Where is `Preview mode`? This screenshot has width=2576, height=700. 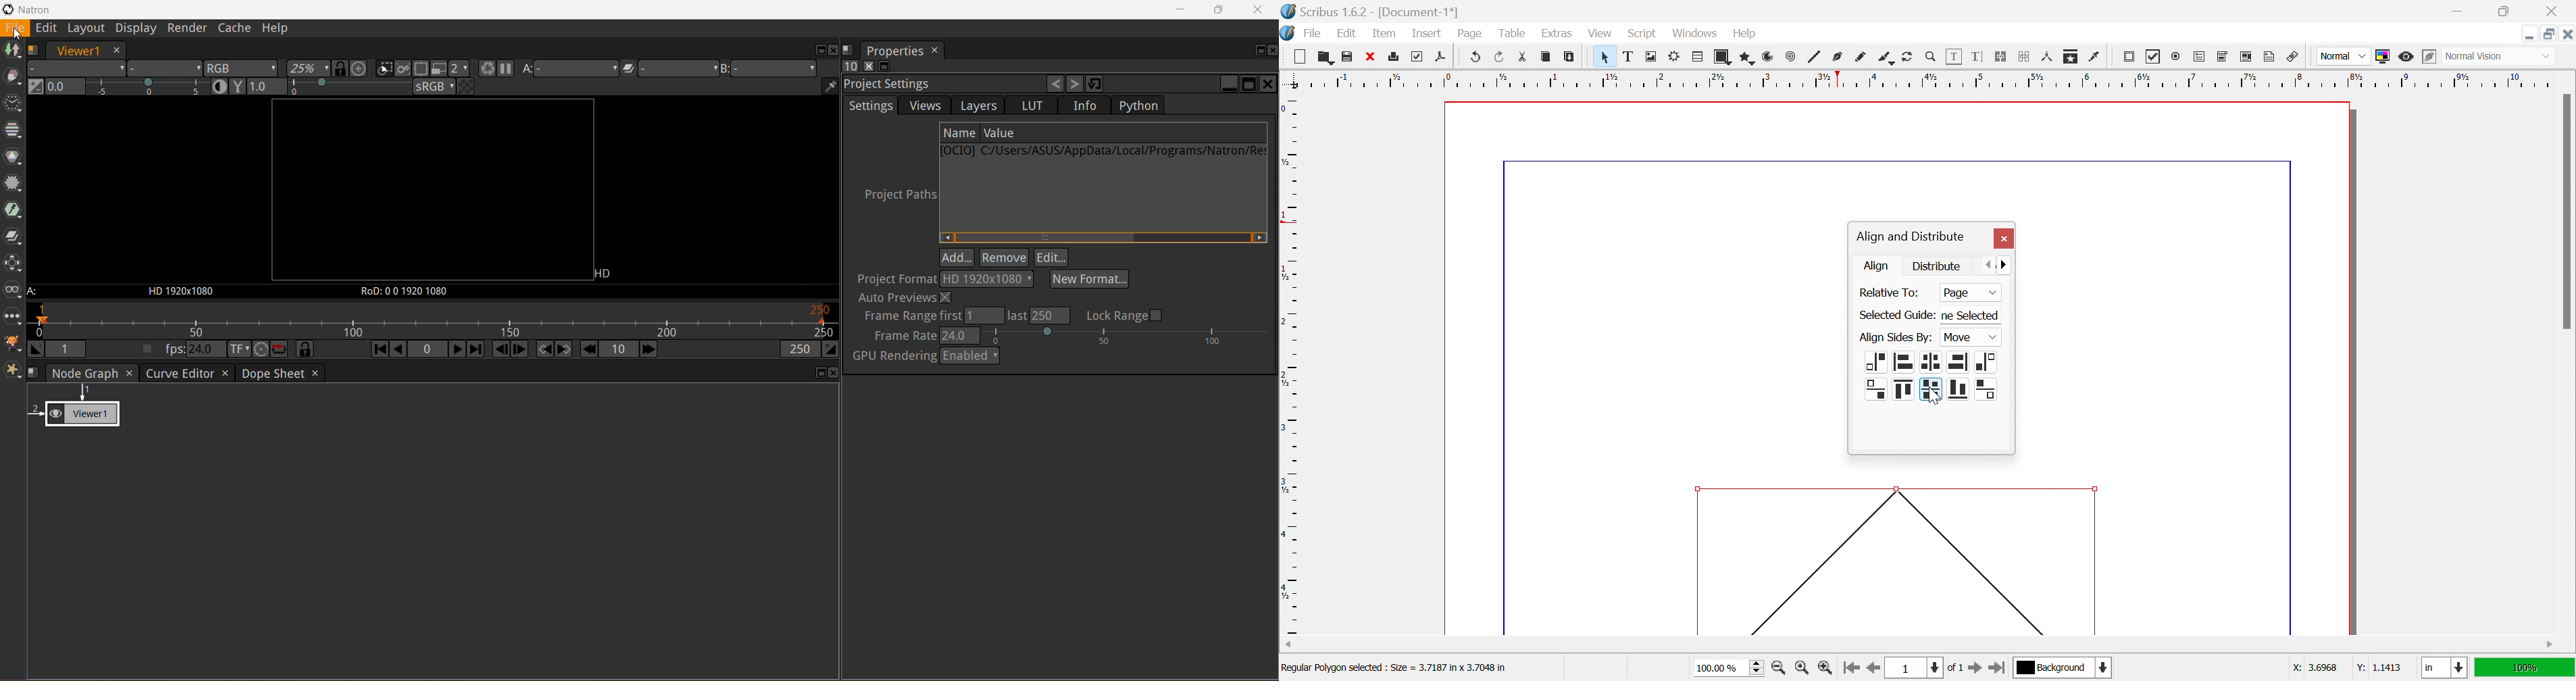 Preview mode is located at coordinates (2405, 57).